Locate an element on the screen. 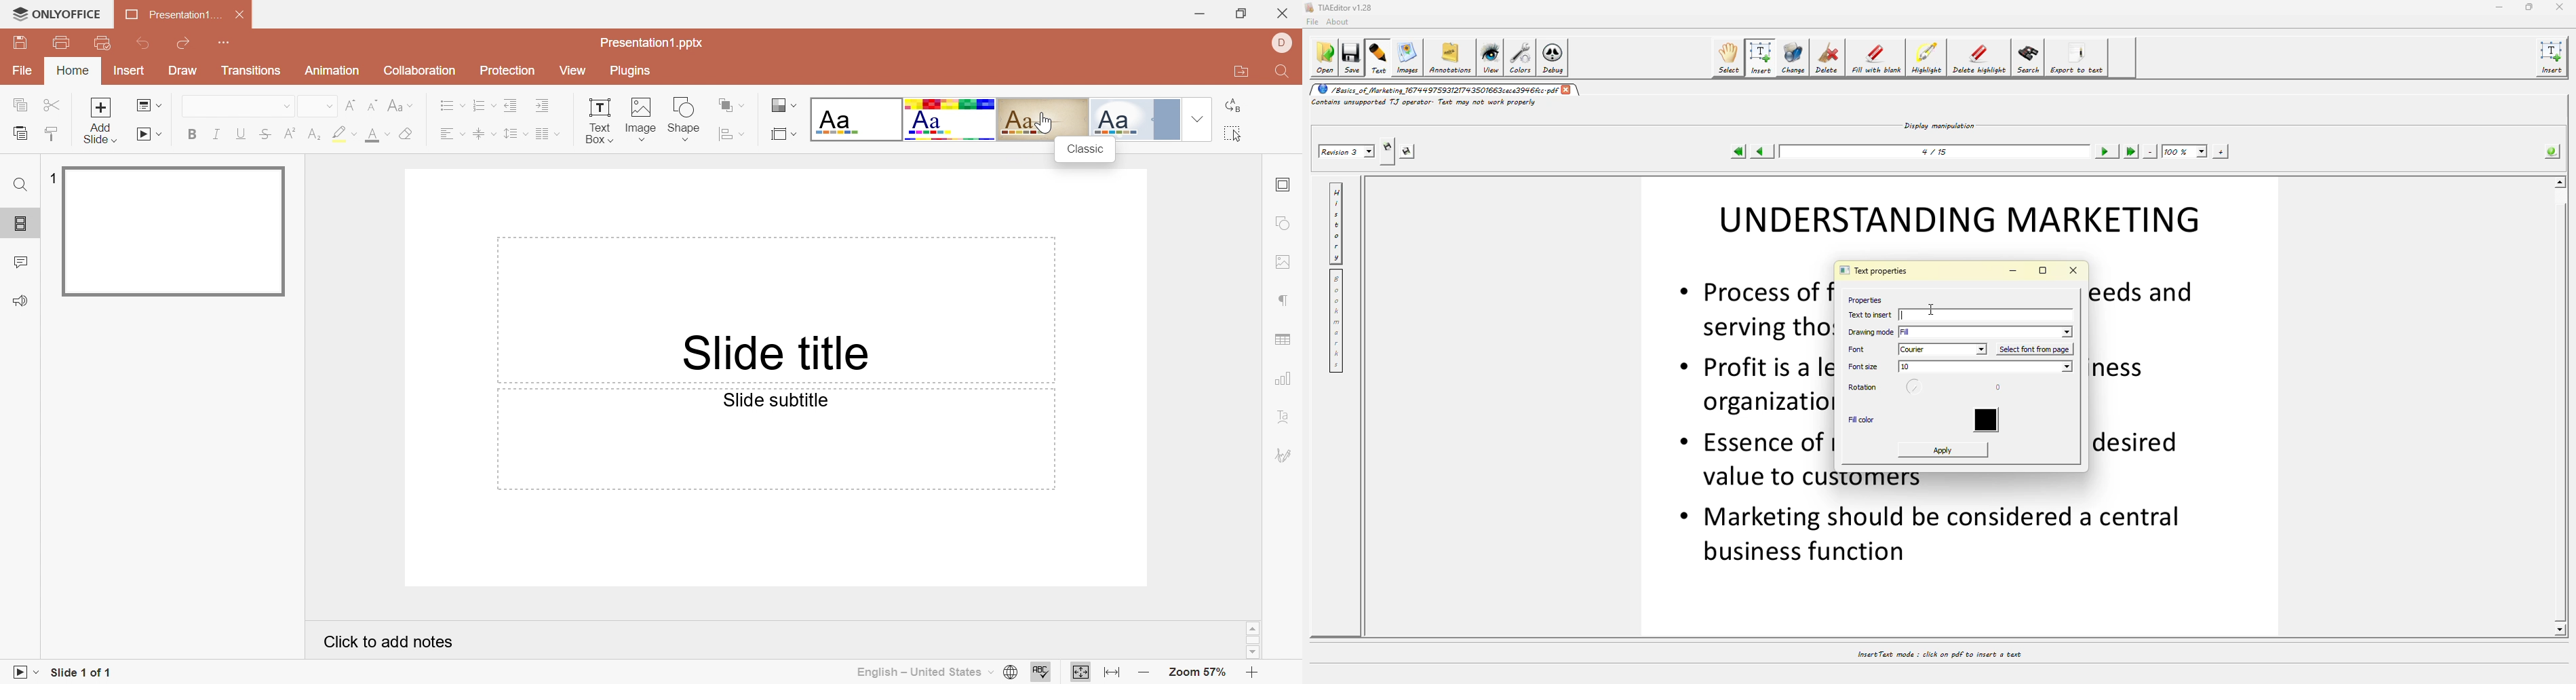 The height and width of the screenshot is (700, 2576). Draw is located at coordinates (183, 69).